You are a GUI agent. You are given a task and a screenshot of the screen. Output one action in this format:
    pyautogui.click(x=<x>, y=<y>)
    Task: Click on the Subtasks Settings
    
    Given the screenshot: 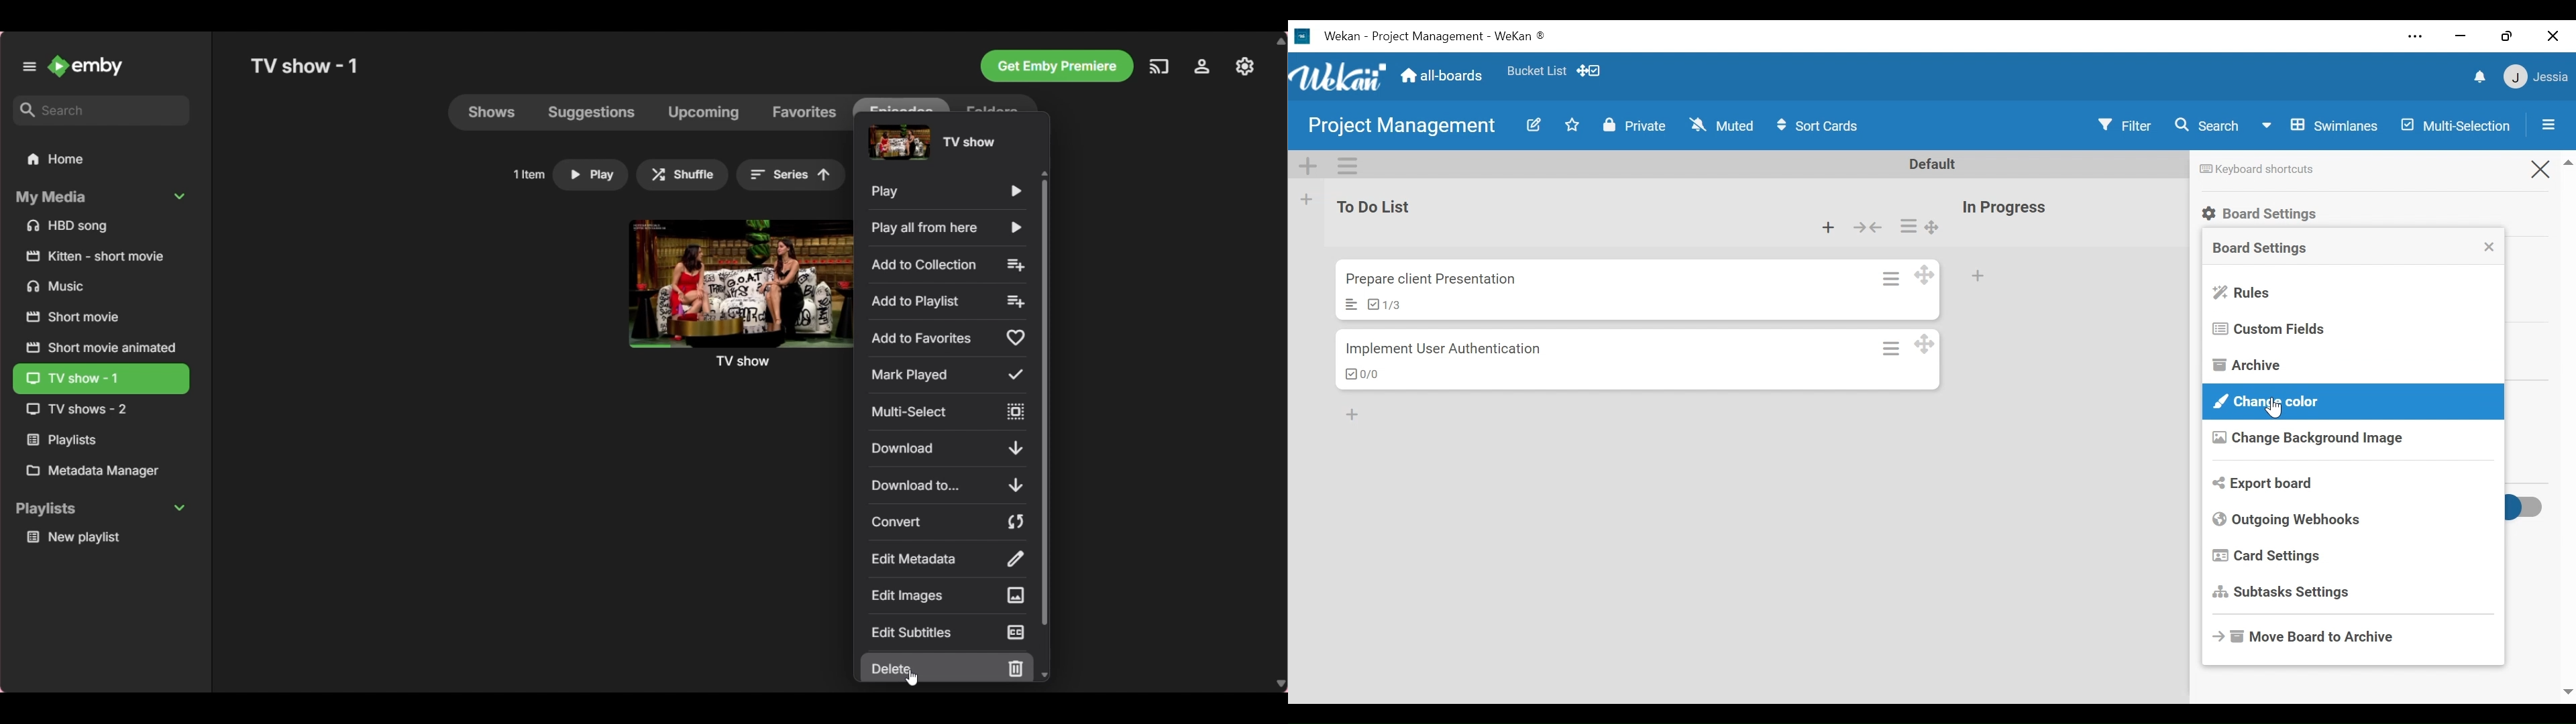 What is the action you would take?
    pyautogui.click(x=2284, y=593)
    